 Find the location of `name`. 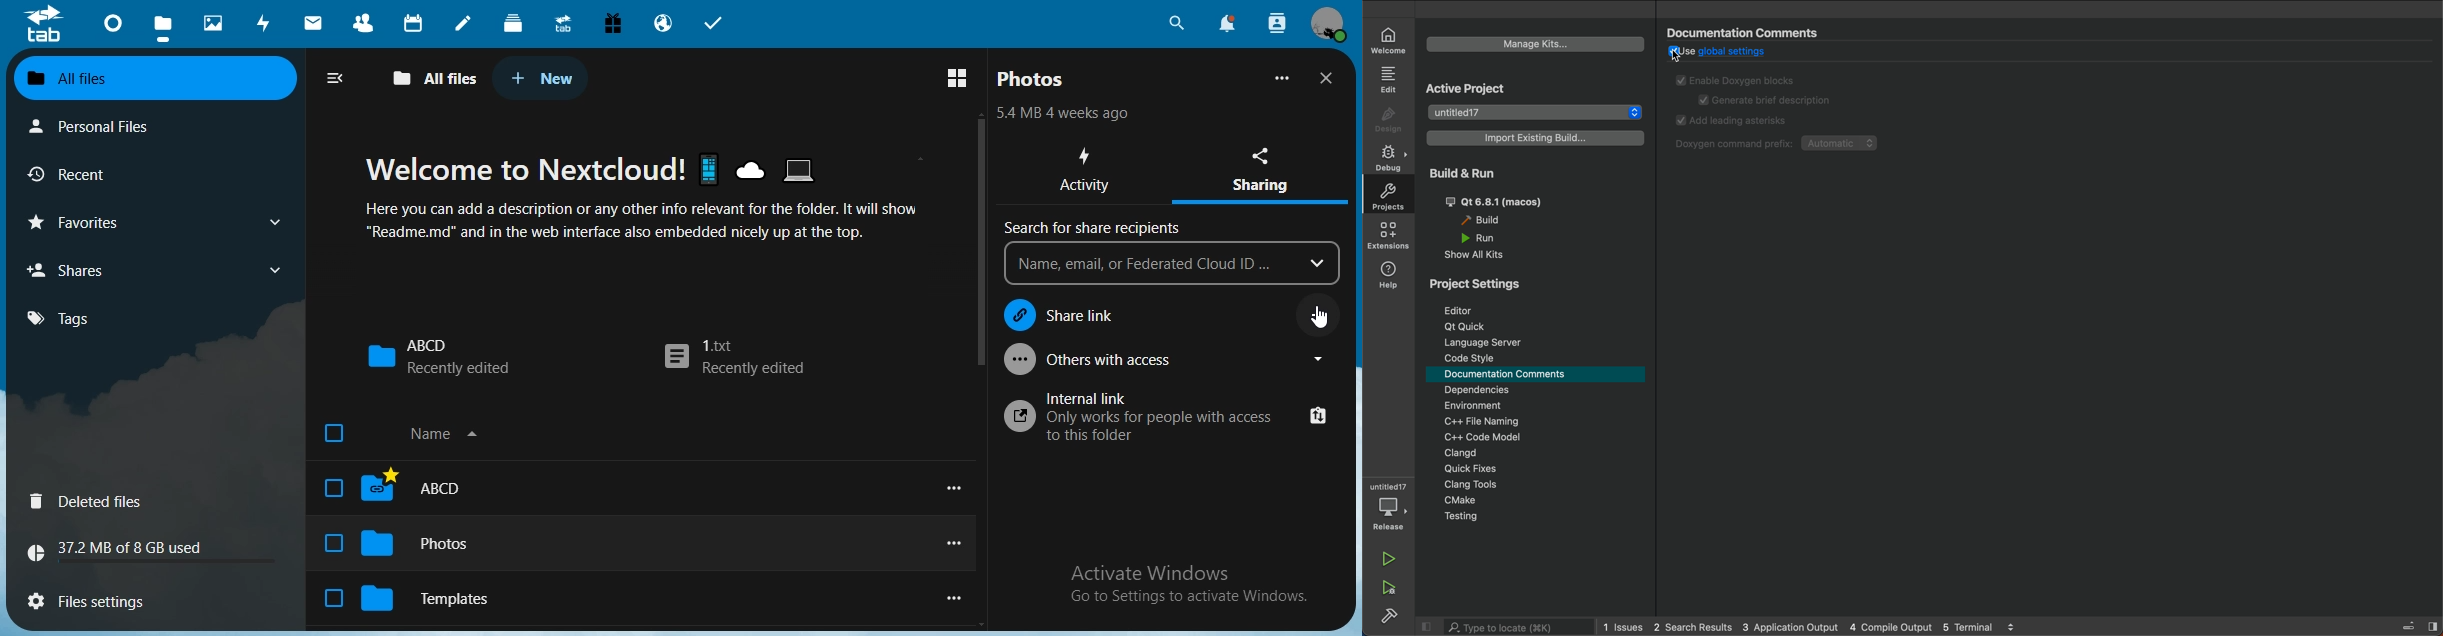

name is located at coordinates (448, 437).